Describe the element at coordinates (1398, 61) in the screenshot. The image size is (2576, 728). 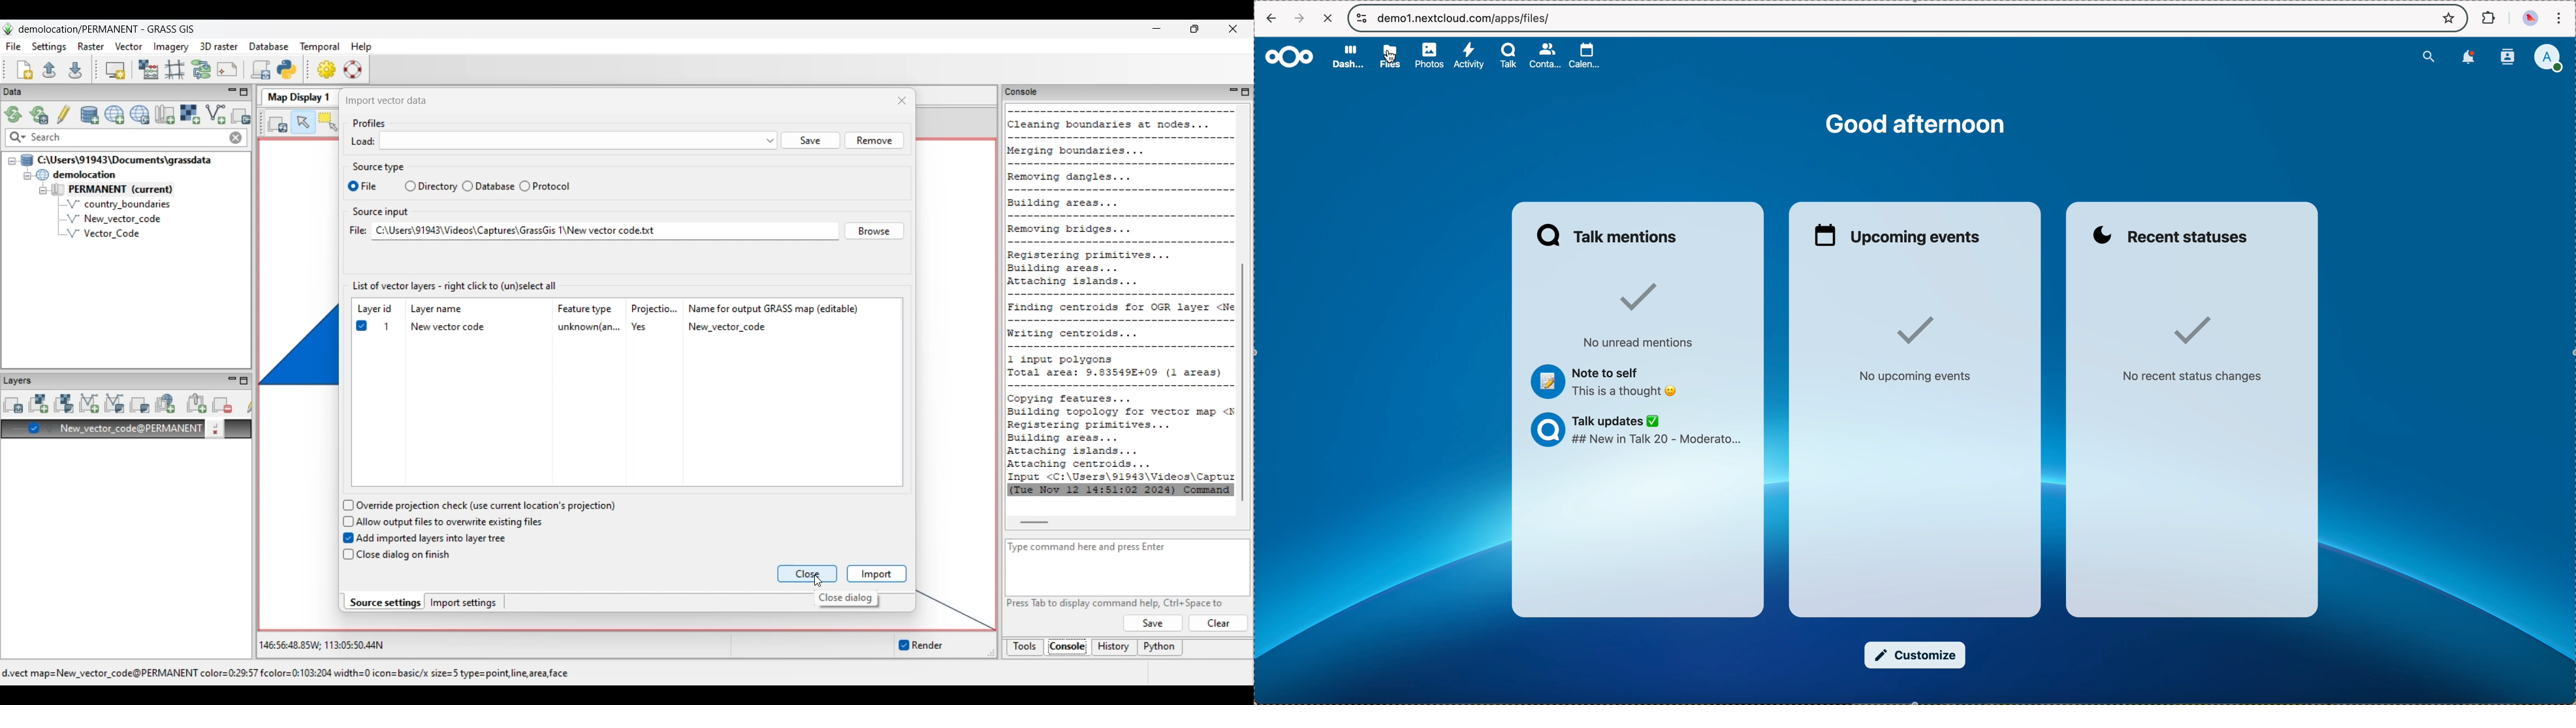
I see `cursor` at that location.